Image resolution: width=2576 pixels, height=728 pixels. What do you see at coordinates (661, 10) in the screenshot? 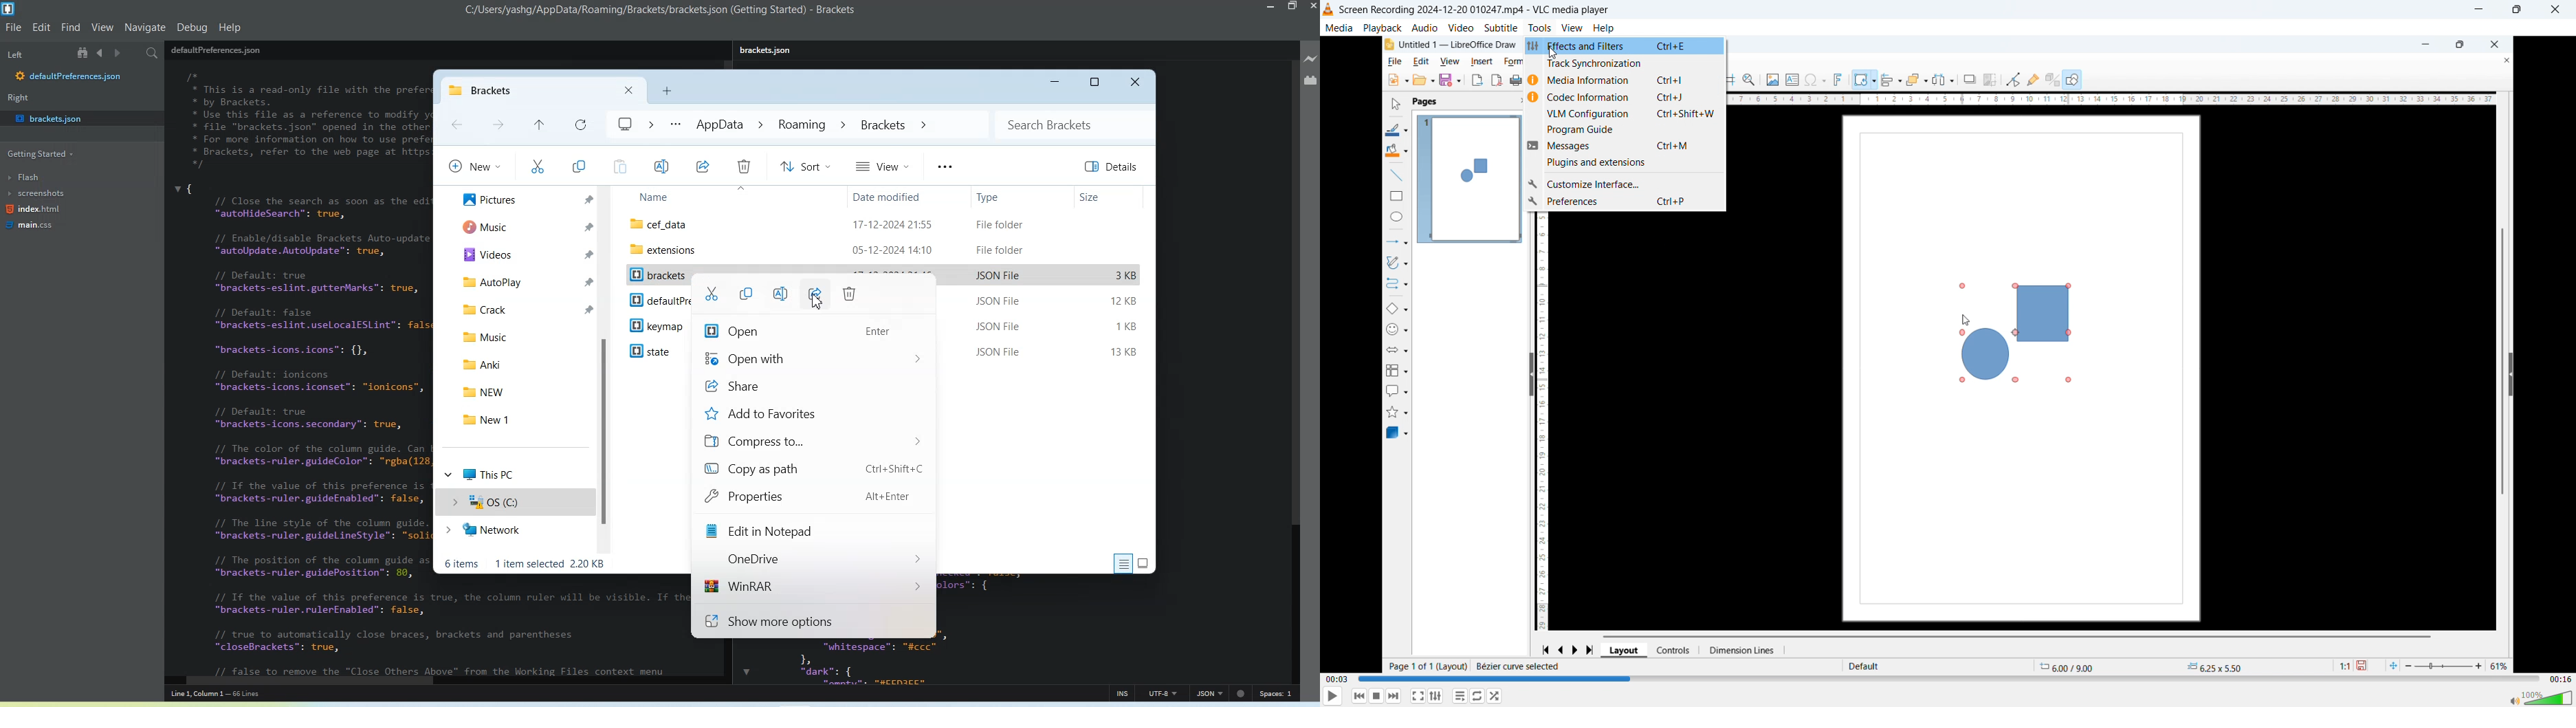
I see `c:/users/yashg/appdata/roaming/brackets/brackets.json (getting started)-brackets` at bounding box center [661, 10].